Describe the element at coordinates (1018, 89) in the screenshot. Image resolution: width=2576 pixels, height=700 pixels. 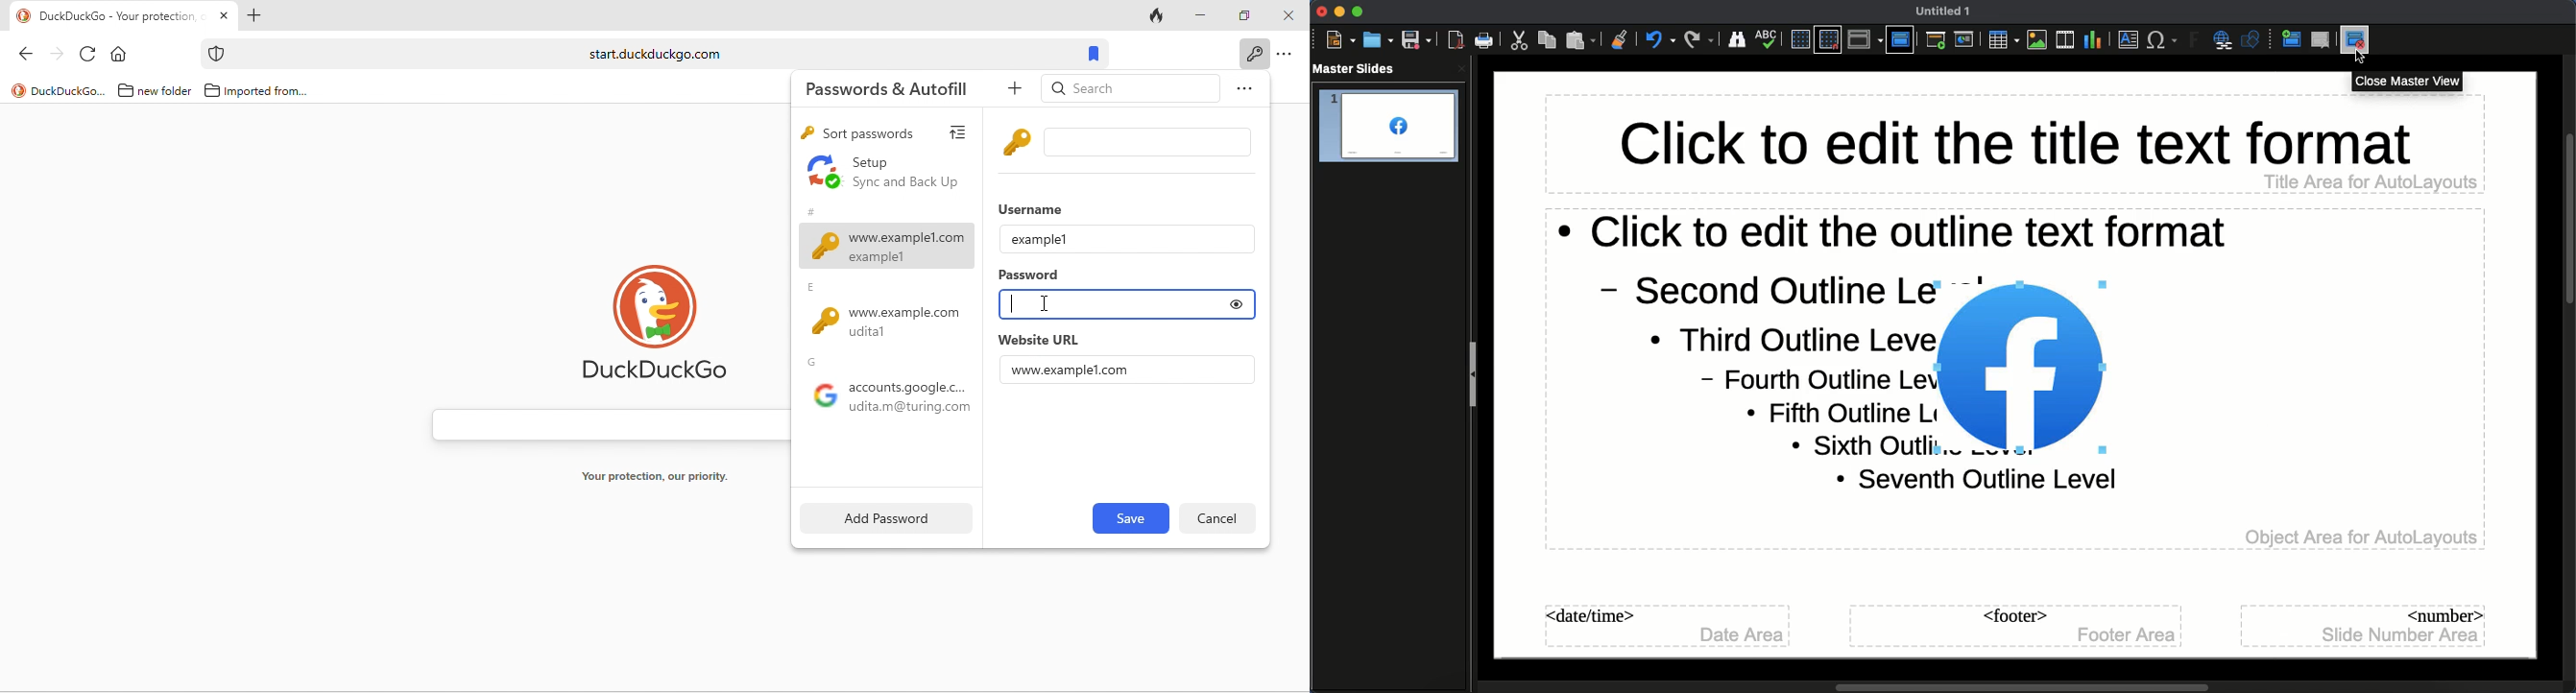
I see `add` at that location.